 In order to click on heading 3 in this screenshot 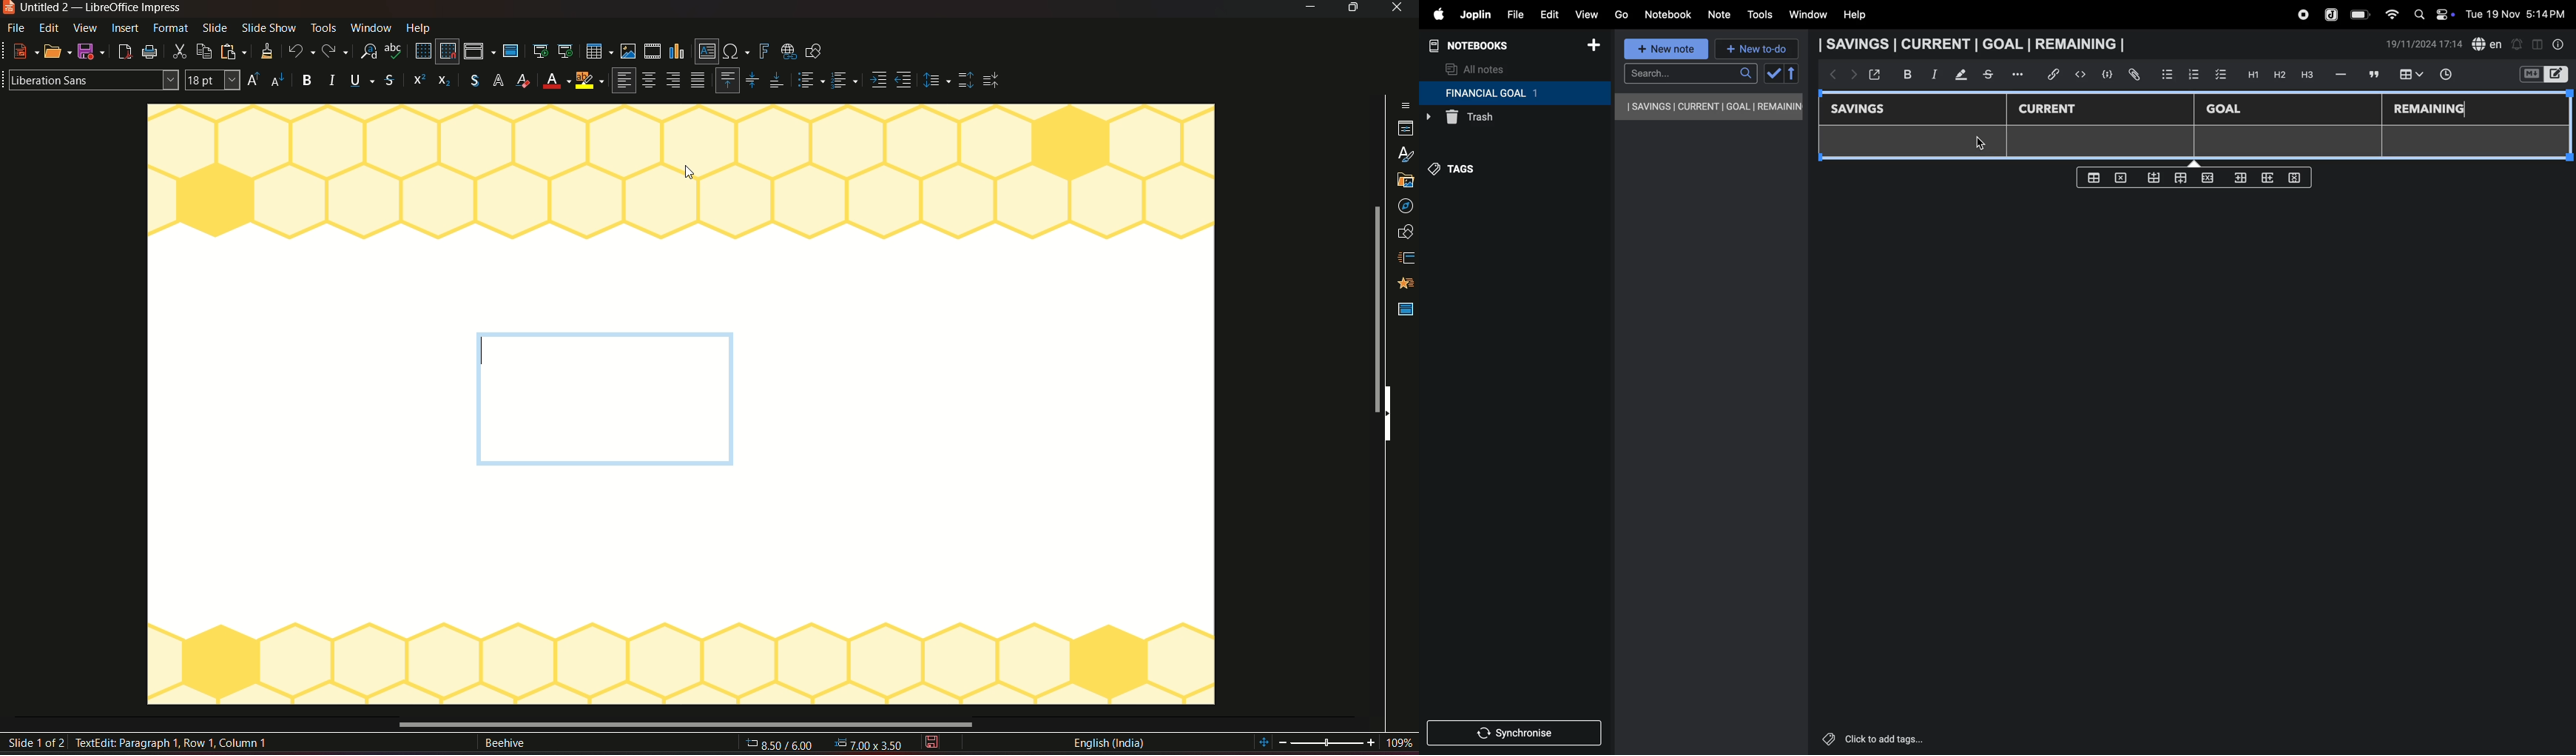, I will do `click(2307, 75)`.